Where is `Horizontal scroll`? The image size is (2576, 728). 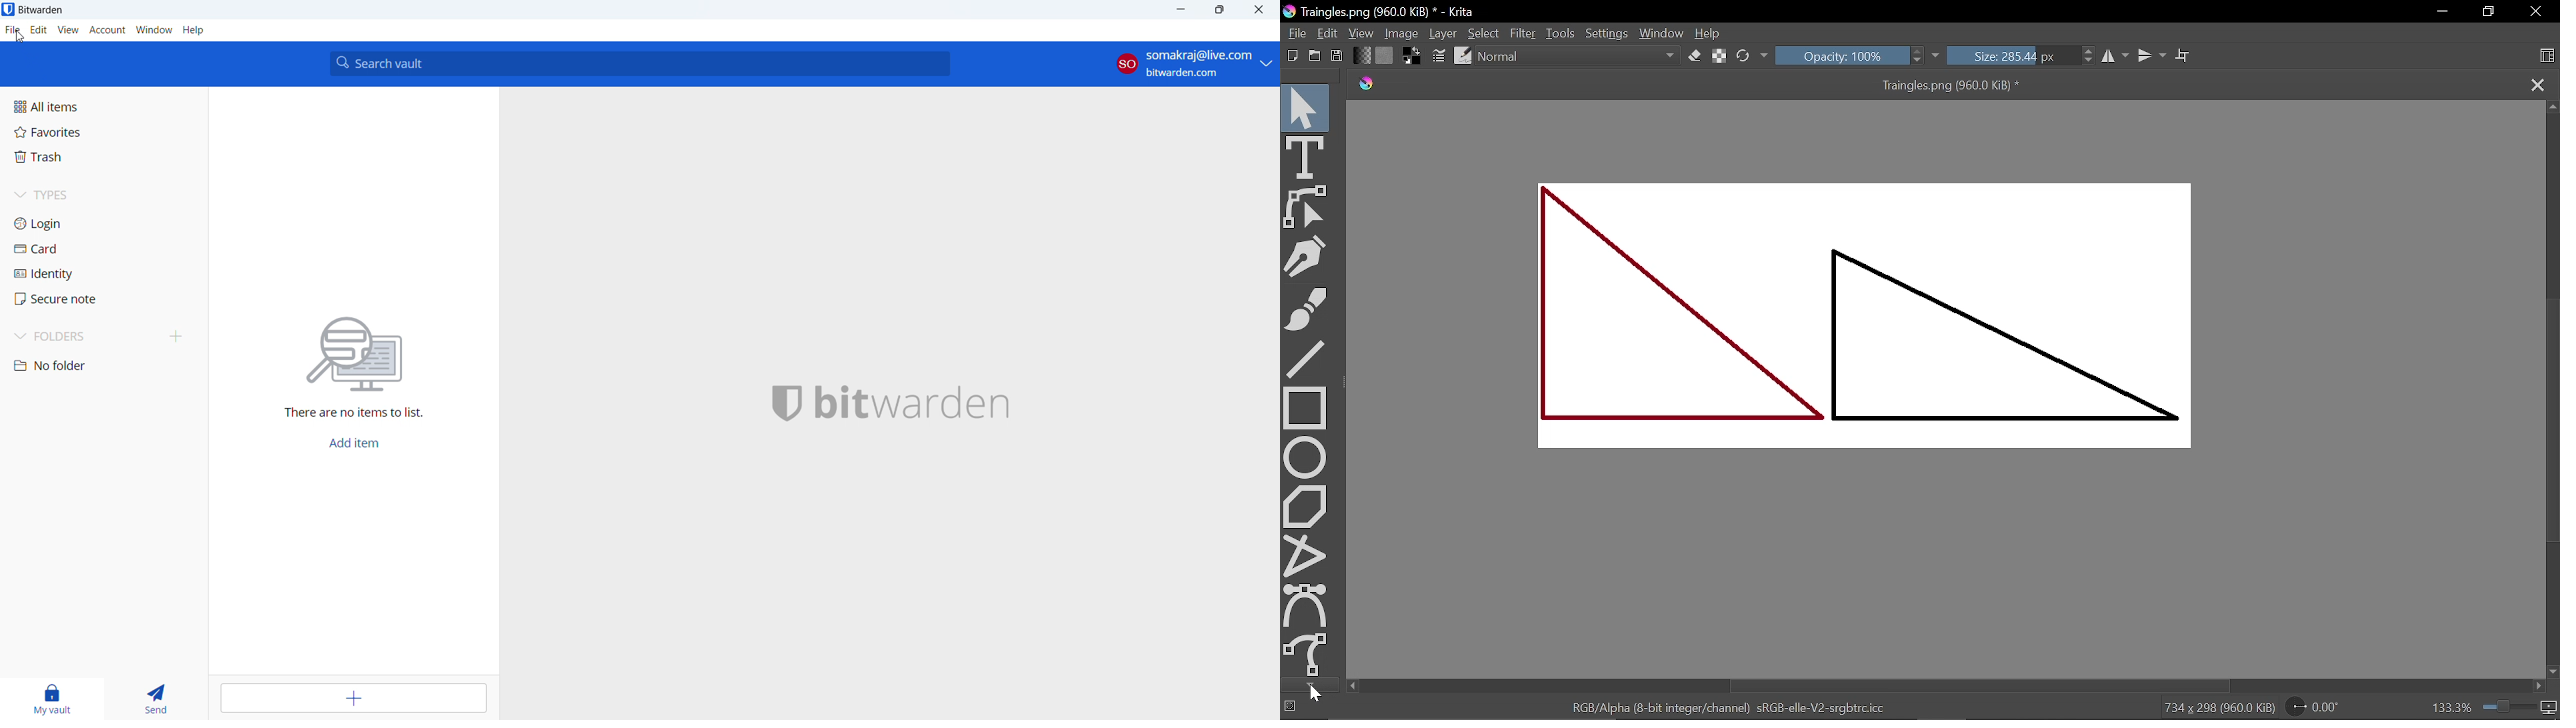
Horizontal scroll is located at coordinates (1986, 685).